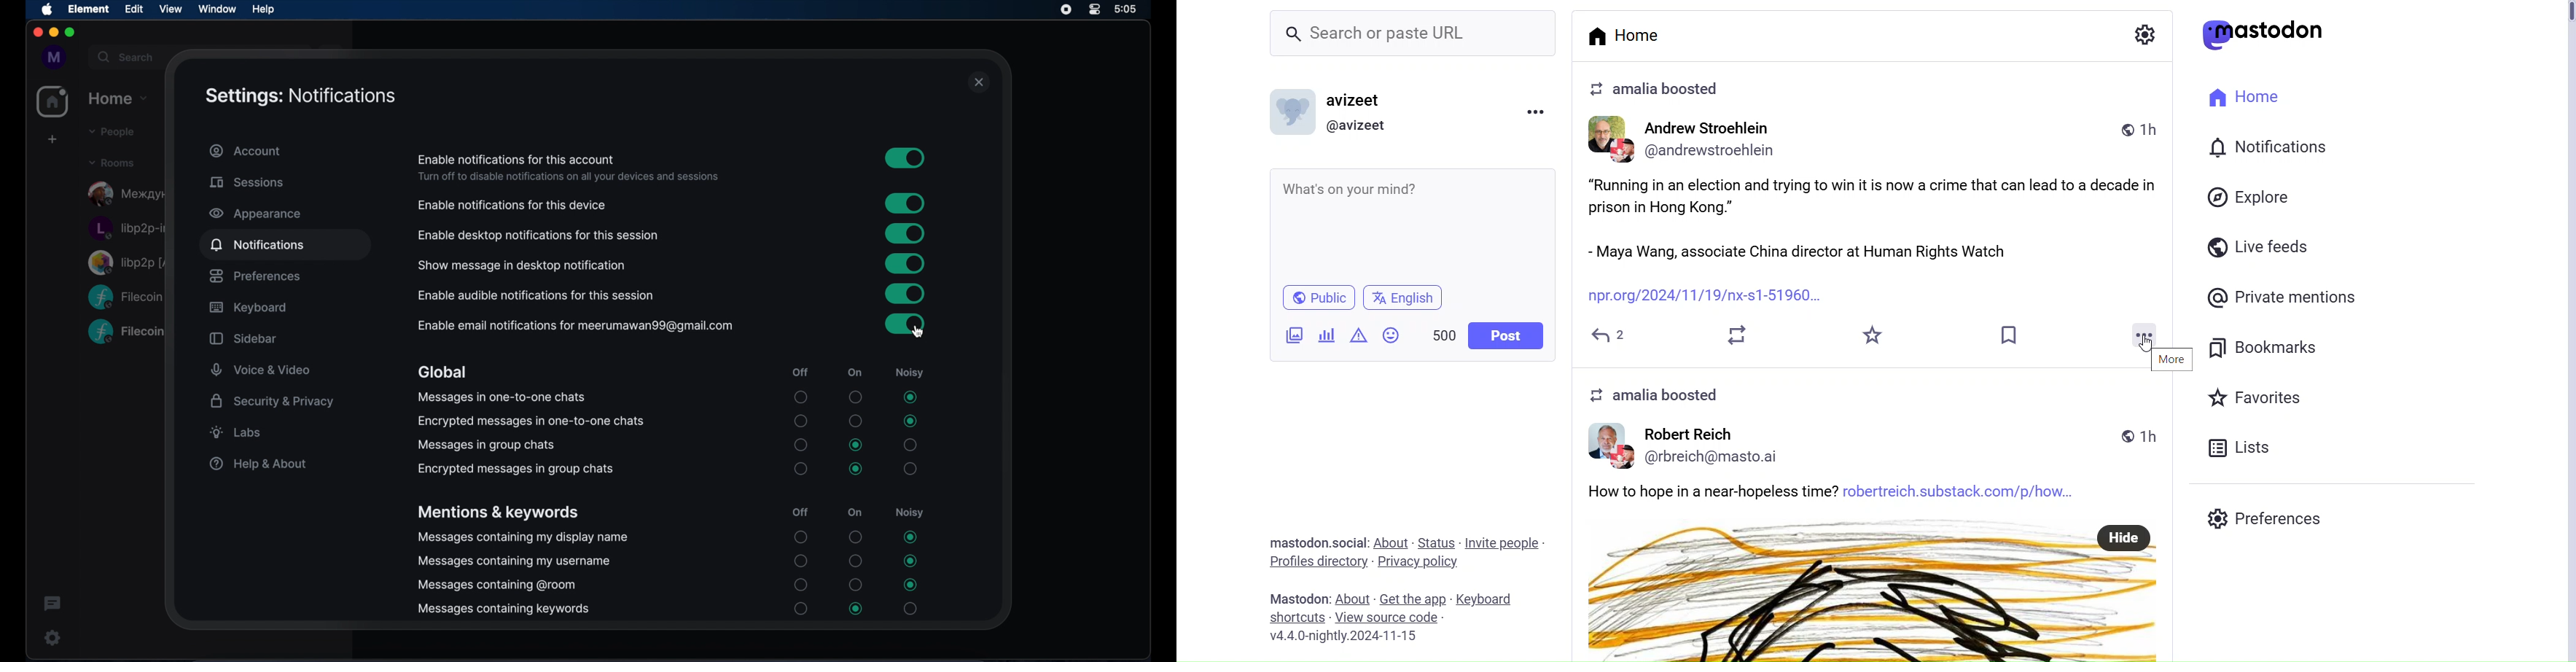 The height and width of the screenshot is (672, 2576). What do you see at coordinates (217, 9) in the screenshot?
I see `window` at bounding box center [217, 9].